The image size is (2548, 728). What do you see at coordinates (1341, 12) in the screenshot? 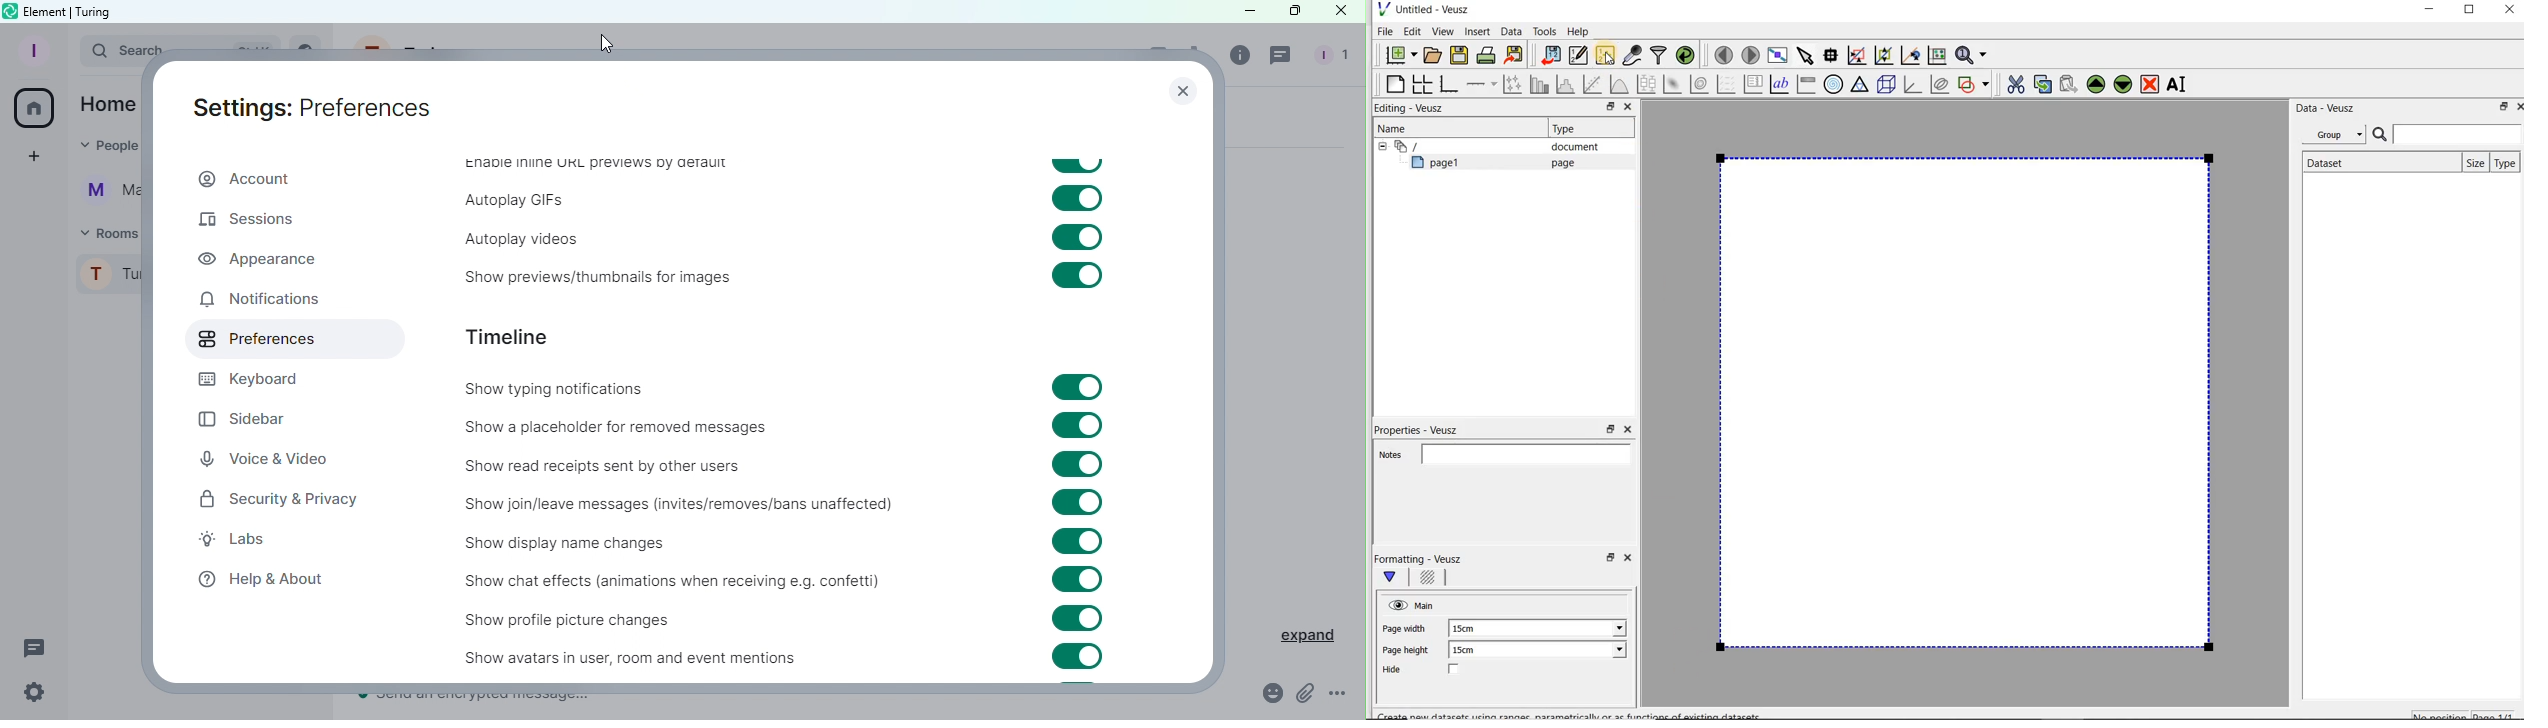
I see `Cursor` at bounding box center [1341, 12].